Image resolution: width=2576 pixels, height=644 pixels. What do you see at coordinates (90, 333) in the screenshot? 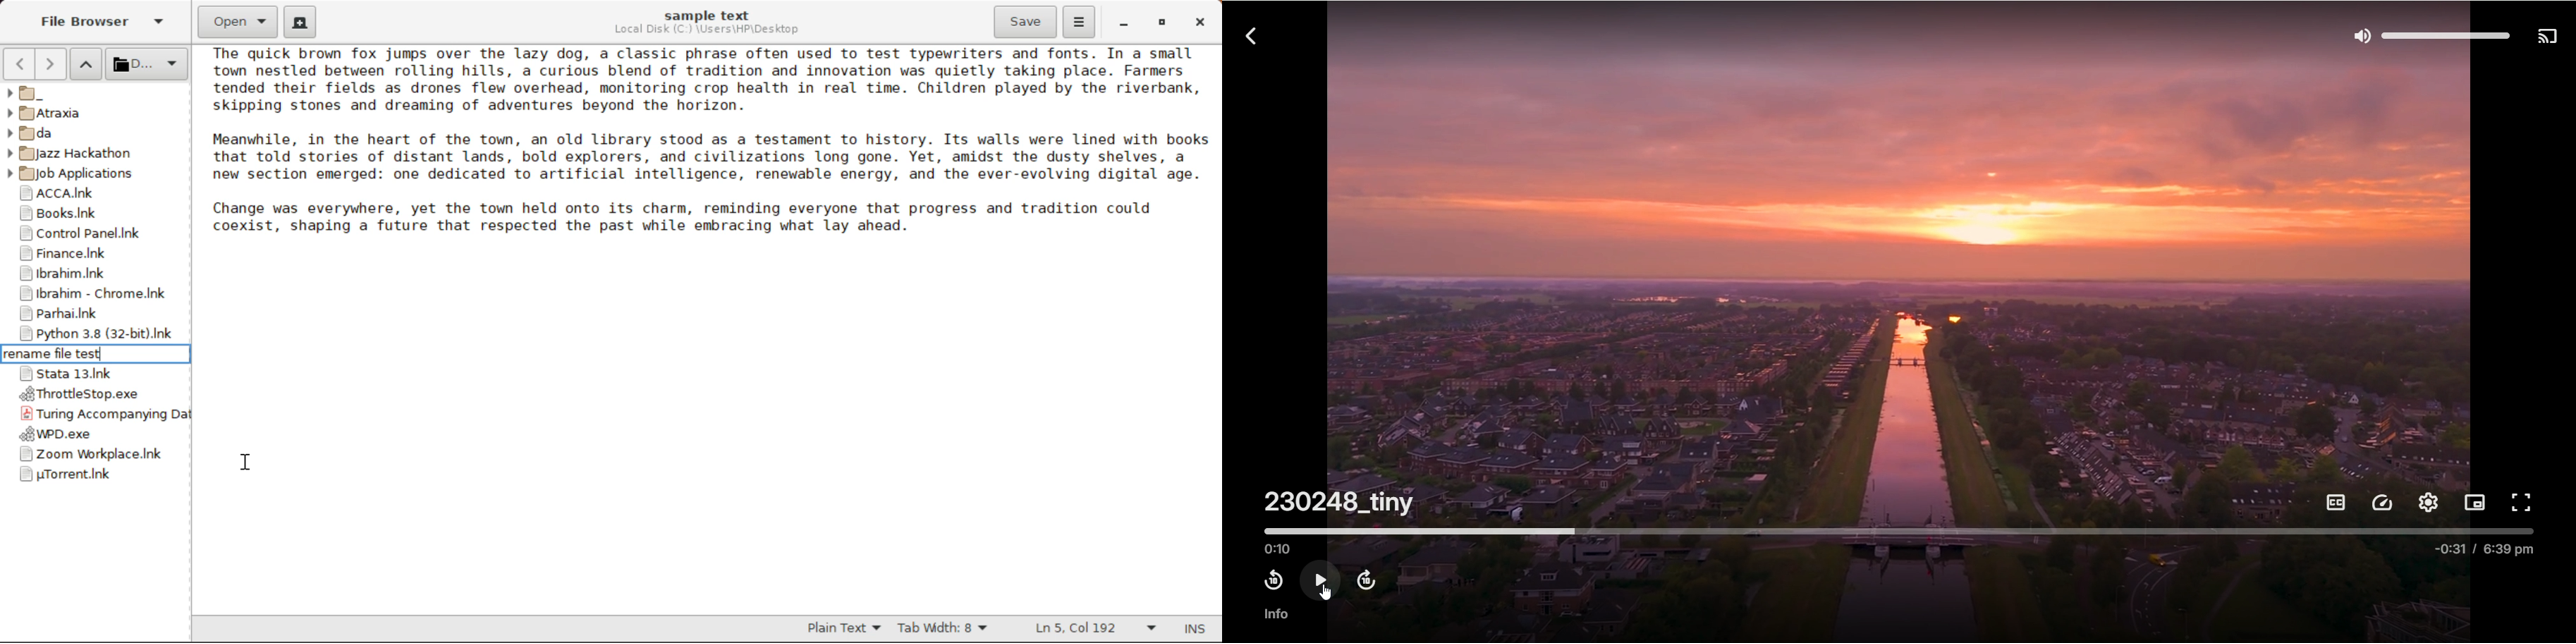
I see `Python 3.8 Application Shortcut` at bounding box center [90, 333].